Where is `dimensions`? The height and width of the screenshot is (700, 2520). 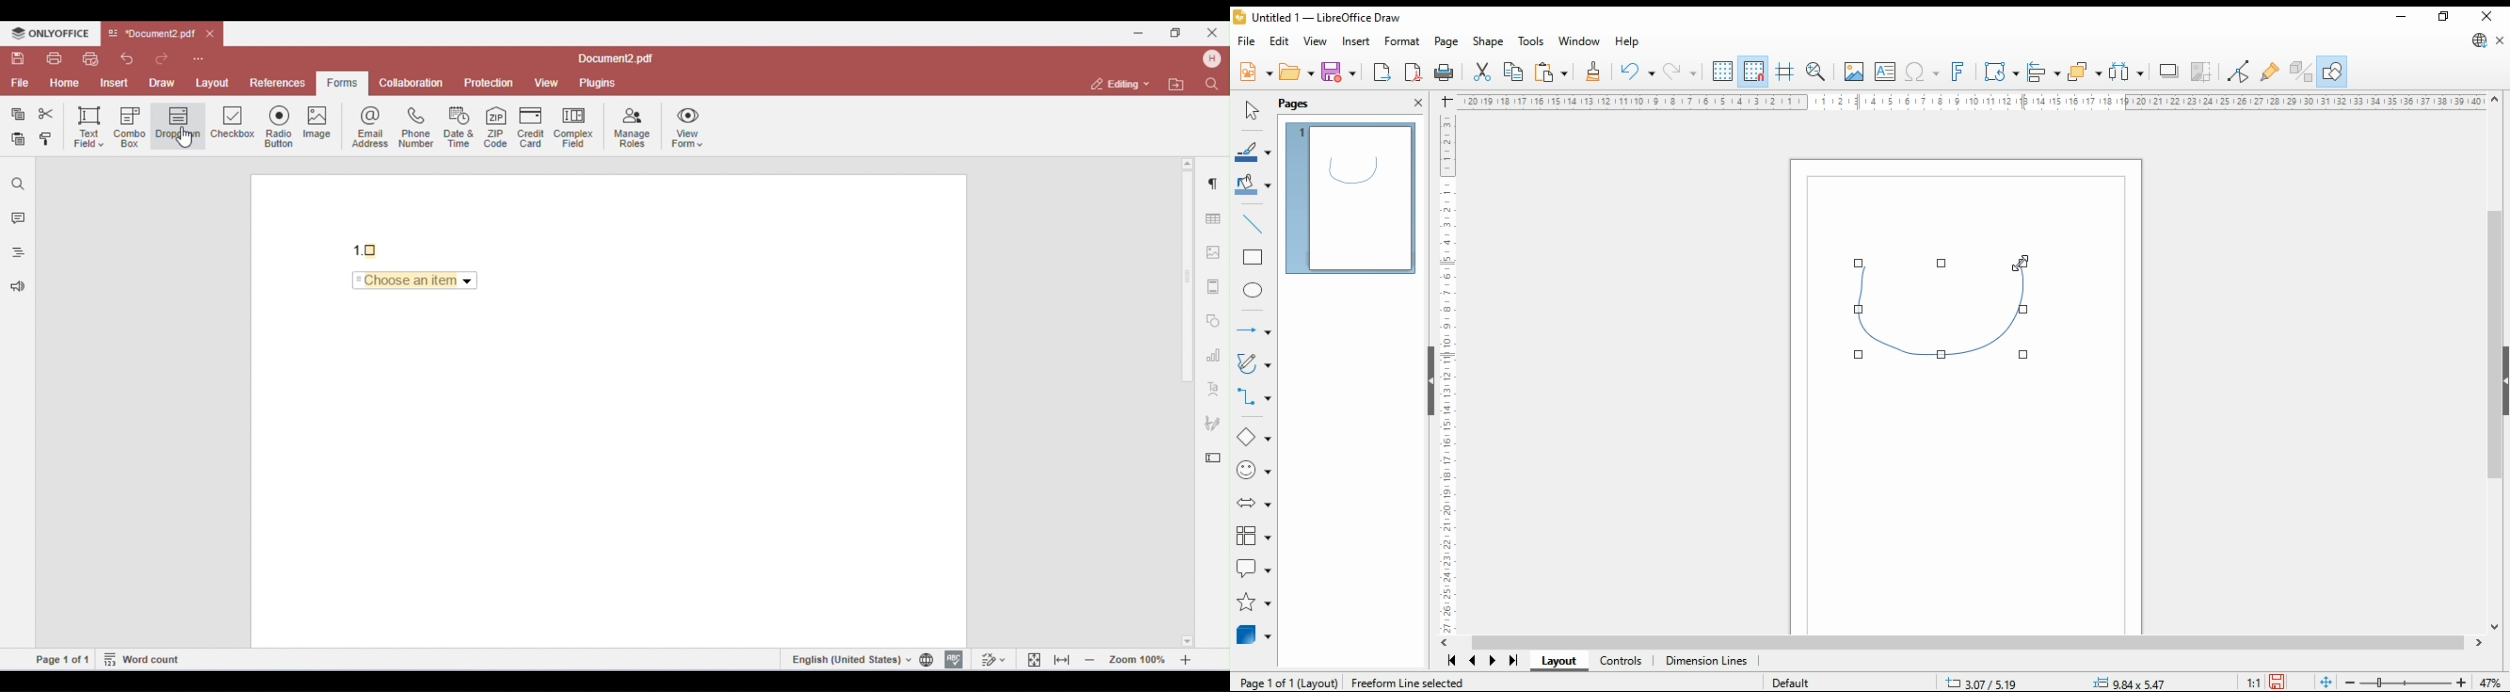
dimensions is located at coordinates (1707, 661).